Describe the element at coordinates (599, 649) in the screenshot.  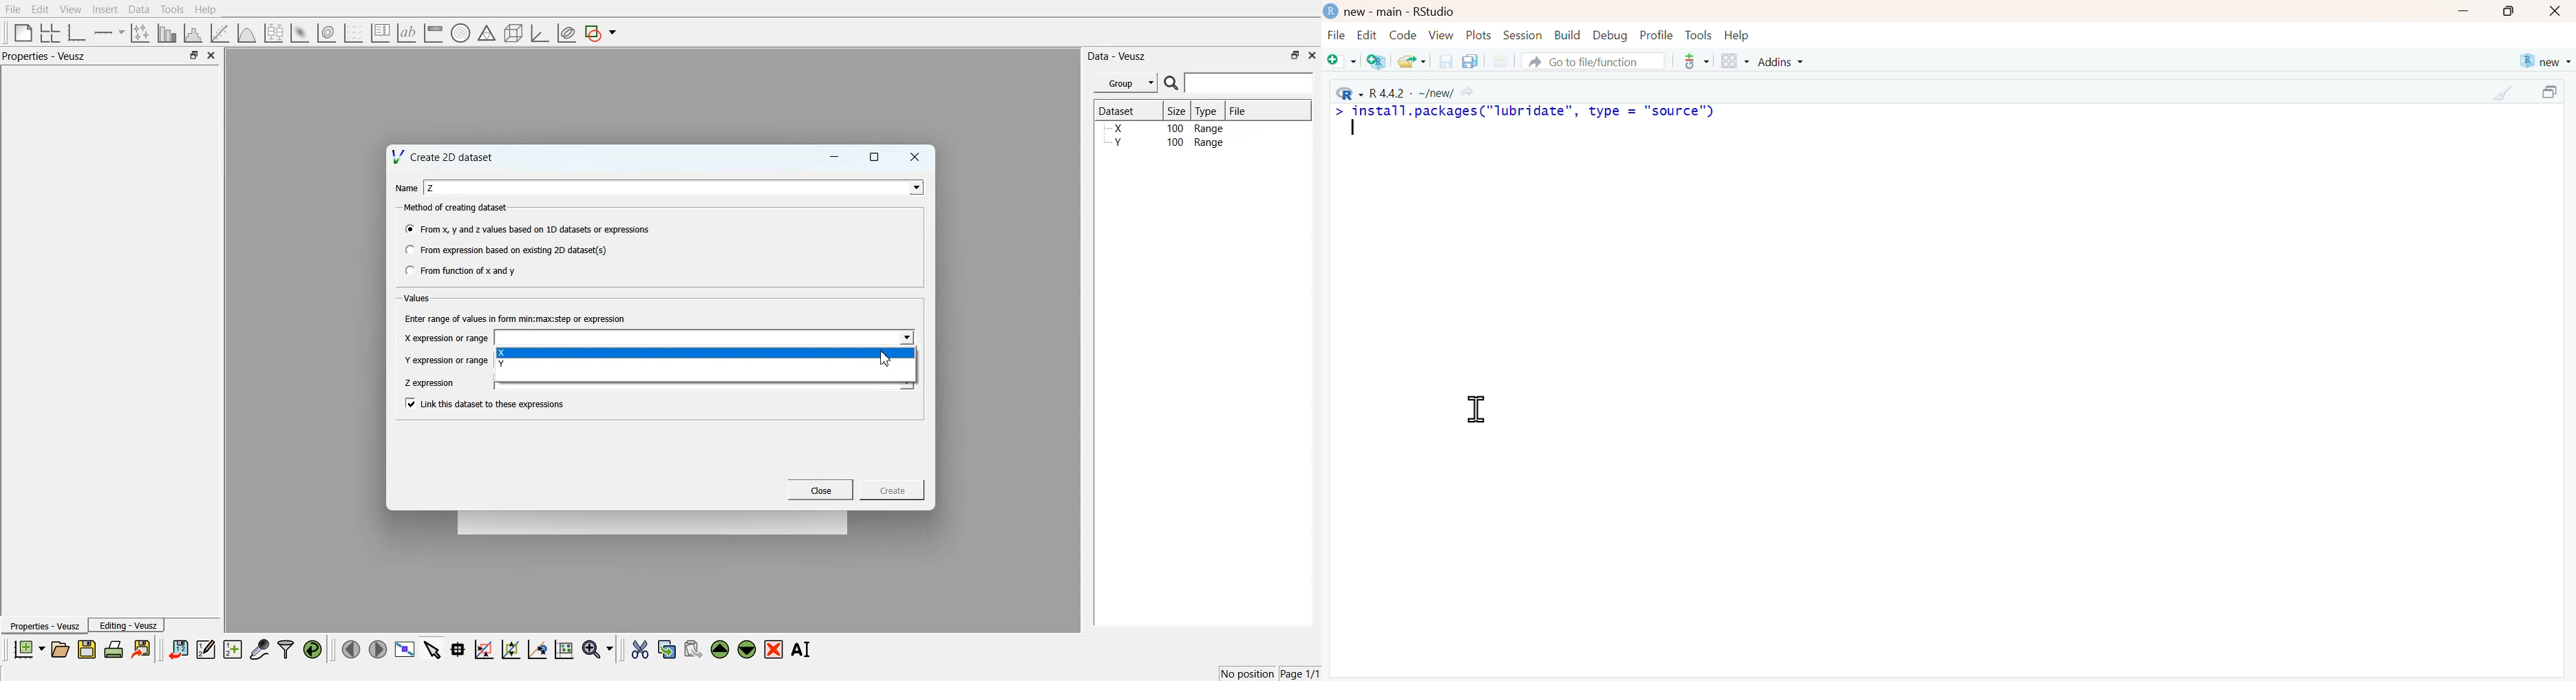
I see `Zoom function menu` at that location.